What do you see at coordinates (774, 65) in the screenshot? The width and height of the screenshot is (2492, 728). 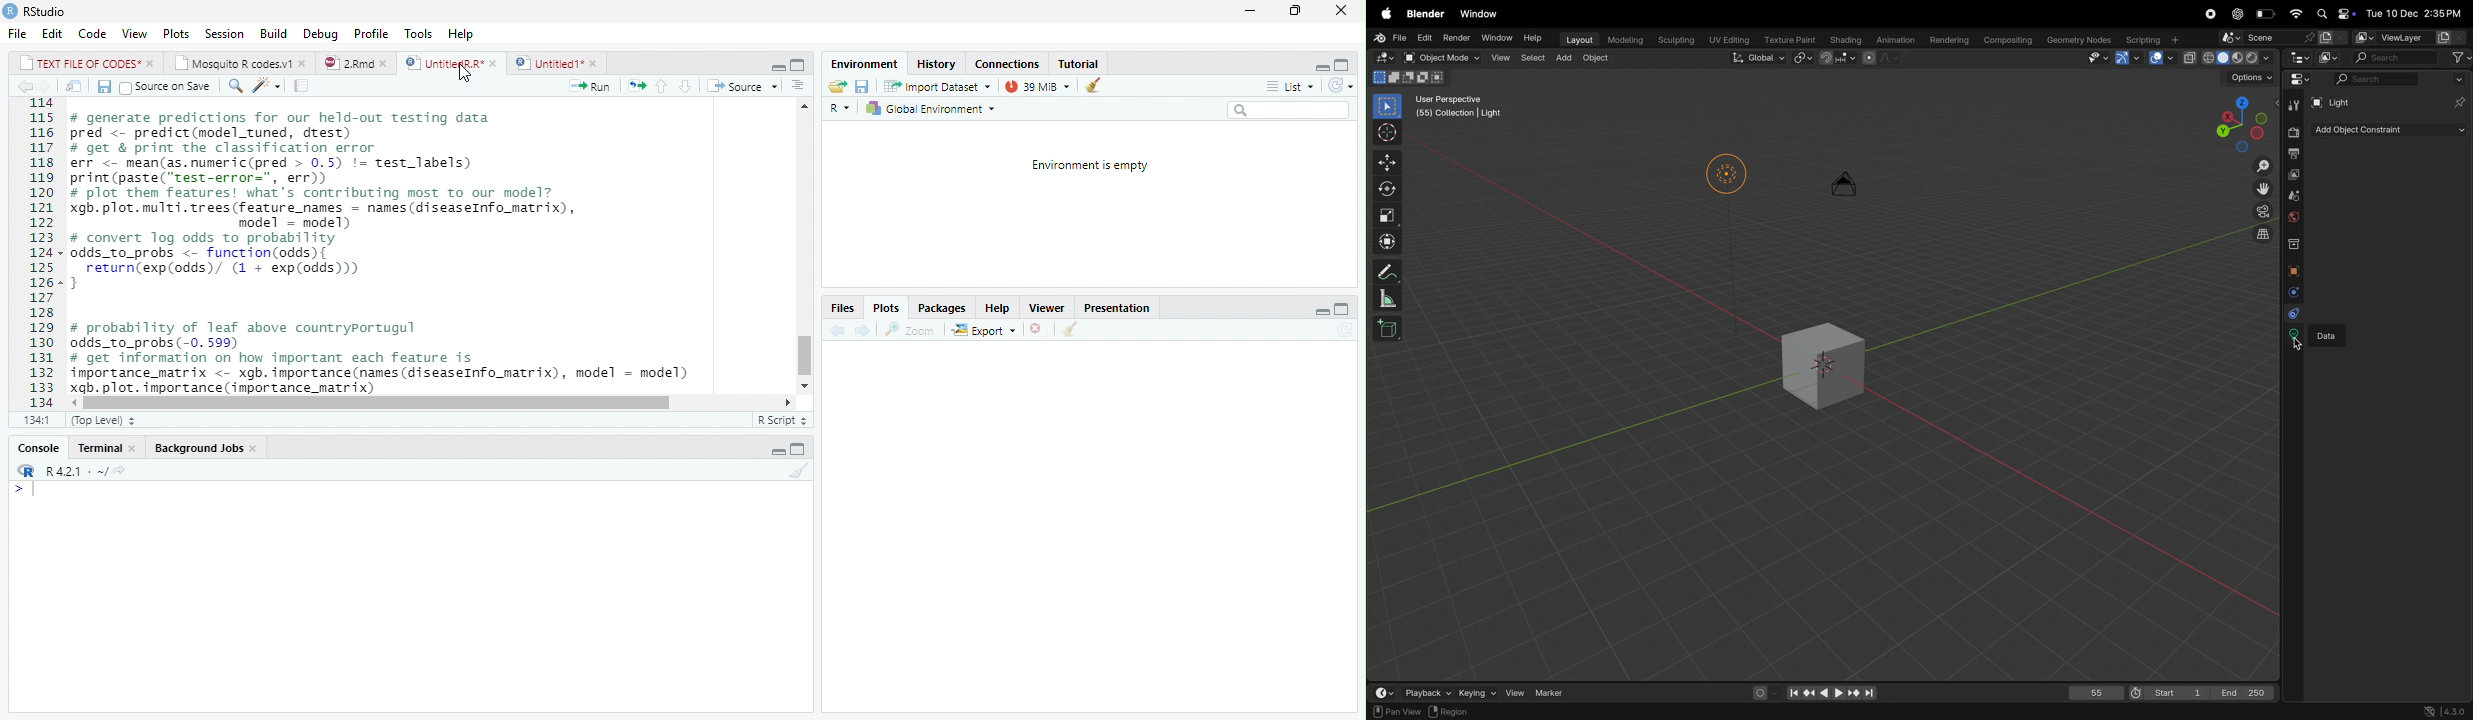 I see `Minimize` at bounding box center [774, 65].